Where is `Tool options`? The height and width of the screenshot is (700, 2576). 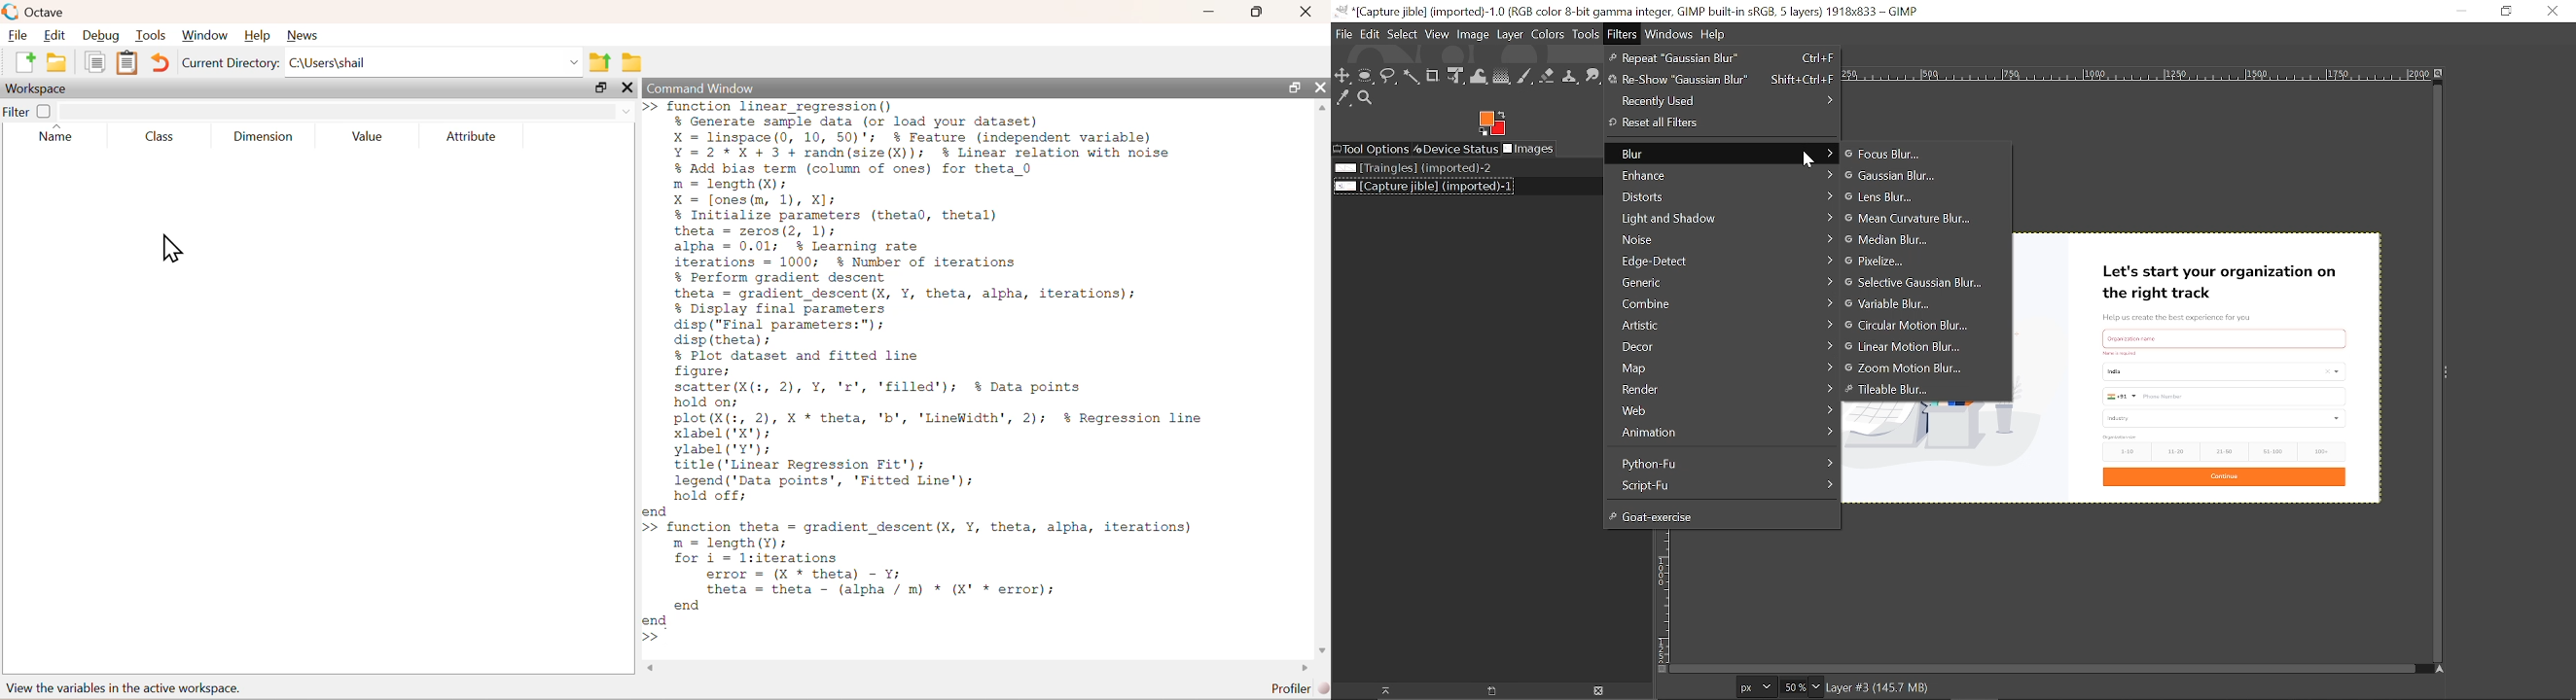 Tool options is located at coordinates (1371, 149).